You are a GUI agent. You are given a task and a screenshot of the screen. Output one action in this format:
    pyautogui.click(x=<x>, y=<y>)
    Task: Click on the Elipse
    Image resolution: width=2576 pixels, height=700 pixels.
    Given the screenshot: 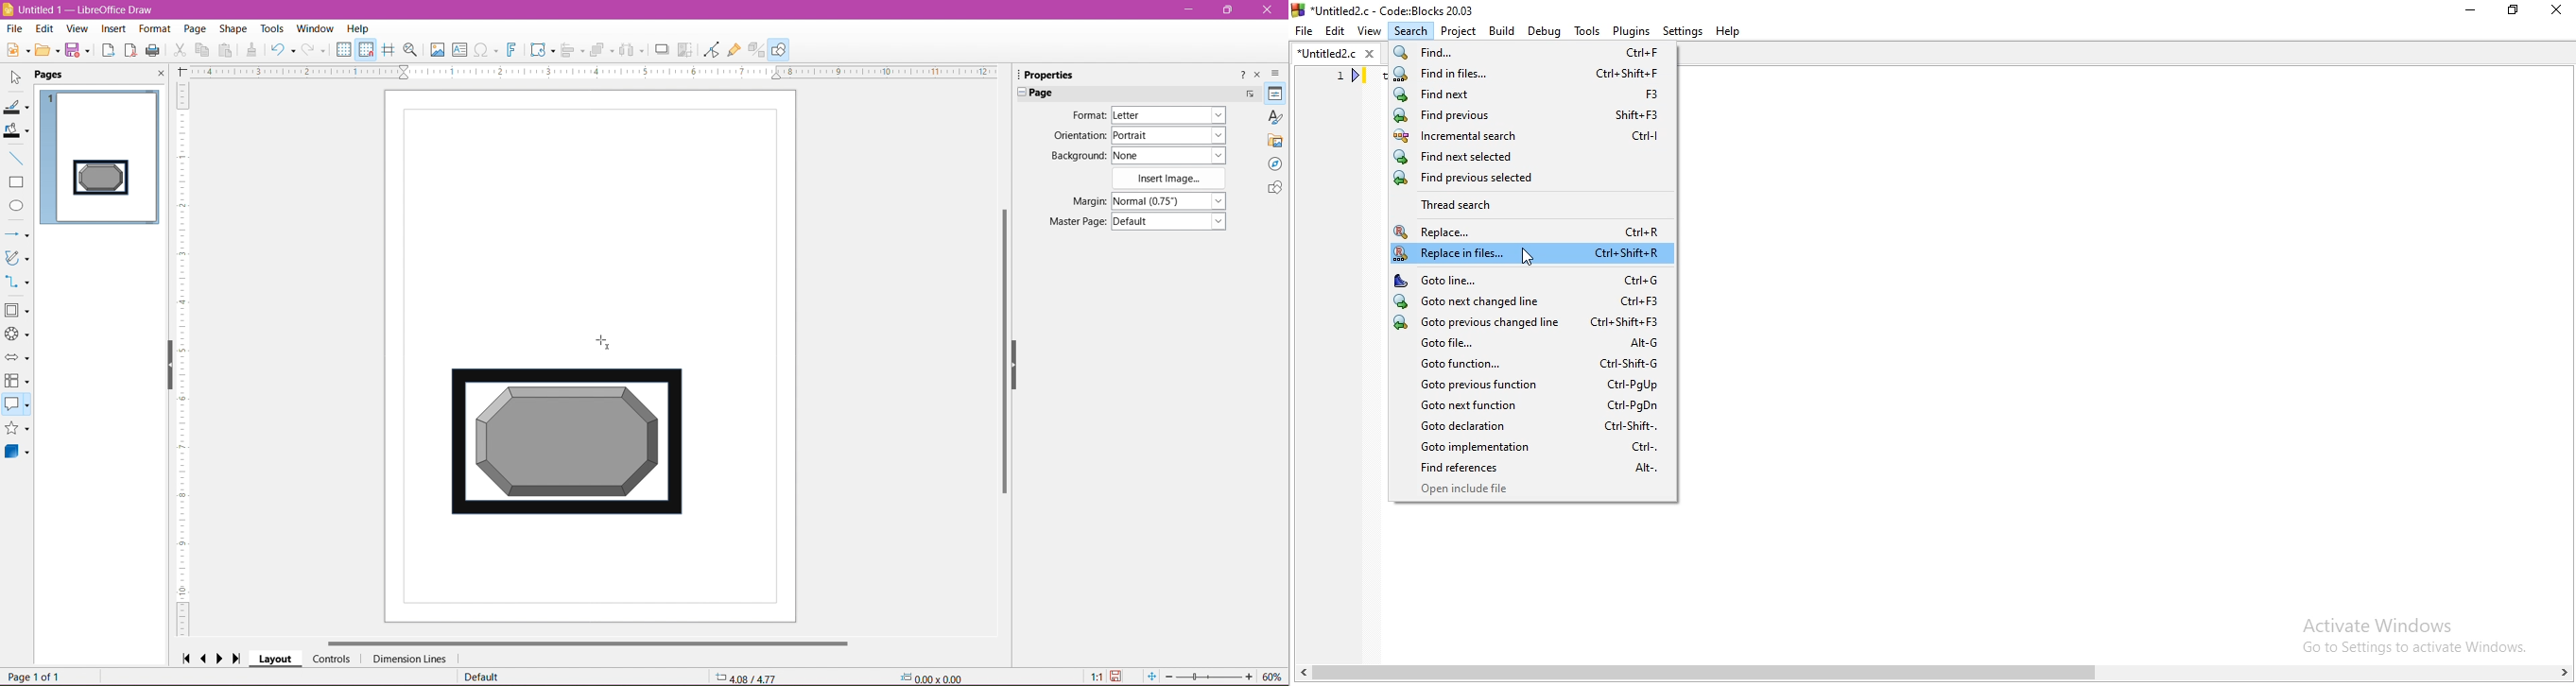 What is the action you would take?
    pyautogui.click(x=16, y=206)
    